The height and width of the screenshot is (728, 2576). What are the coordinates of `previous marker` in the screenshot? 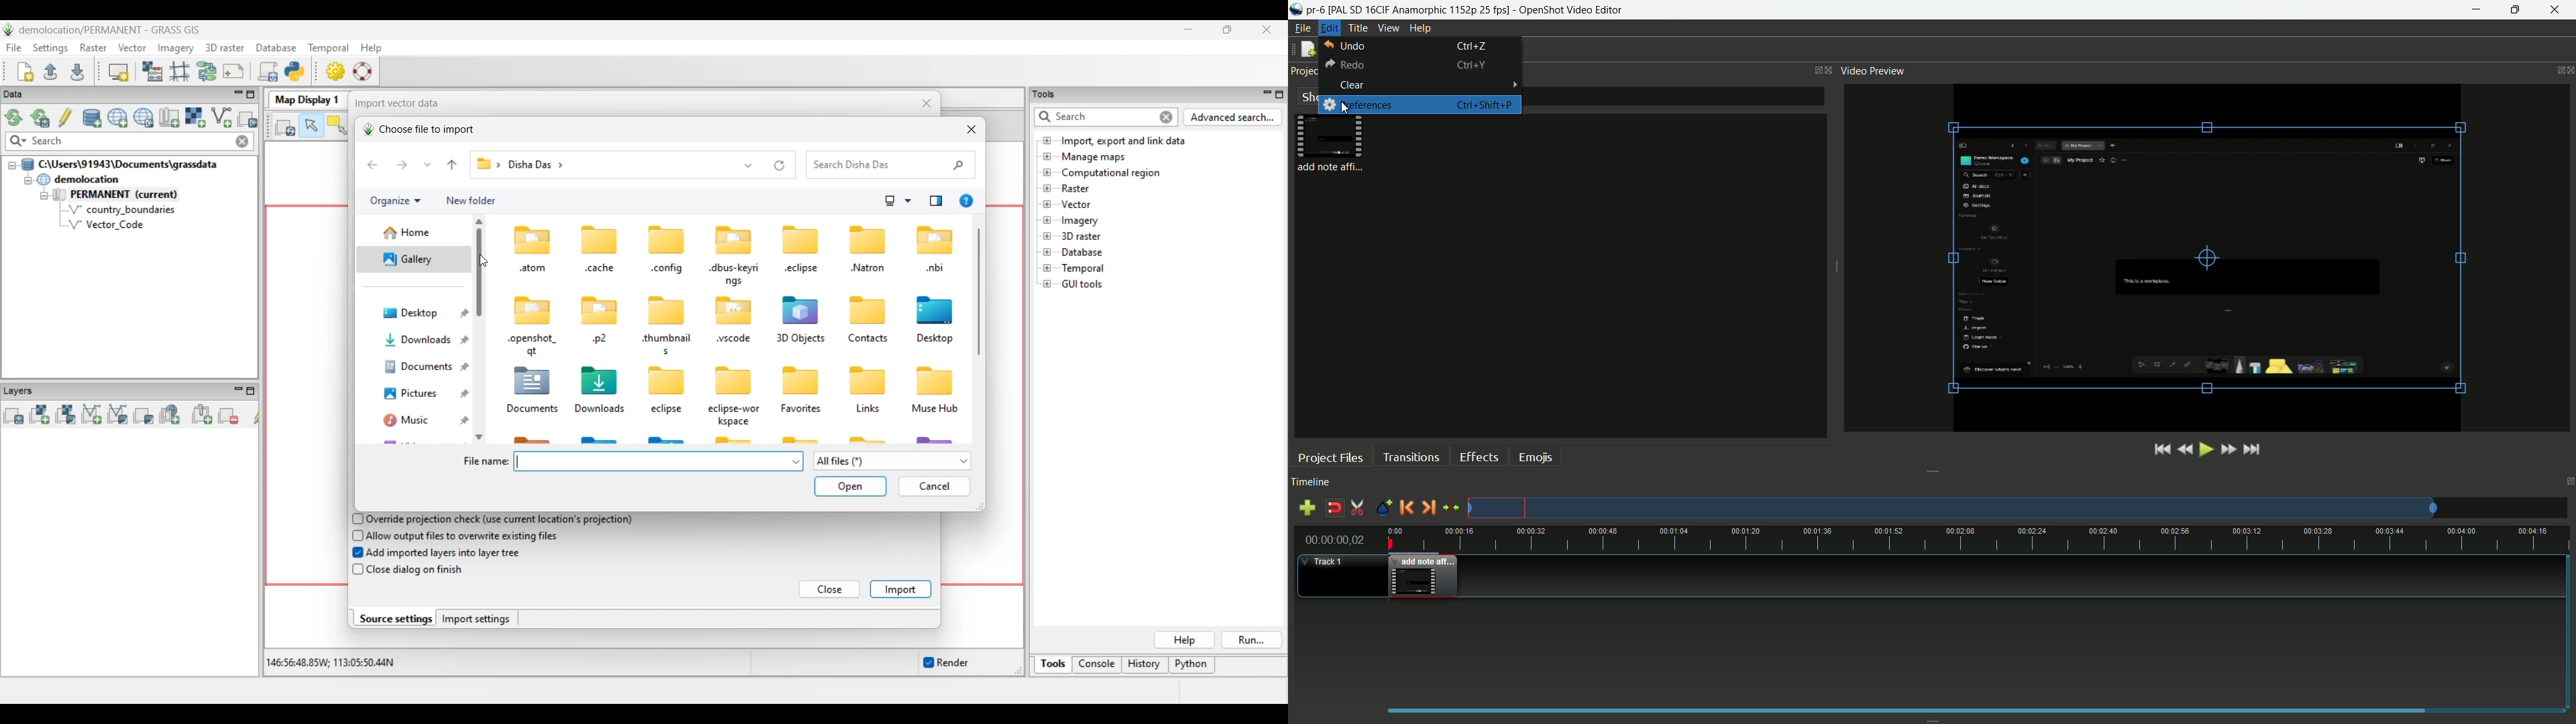 It's located at (1406, 507).